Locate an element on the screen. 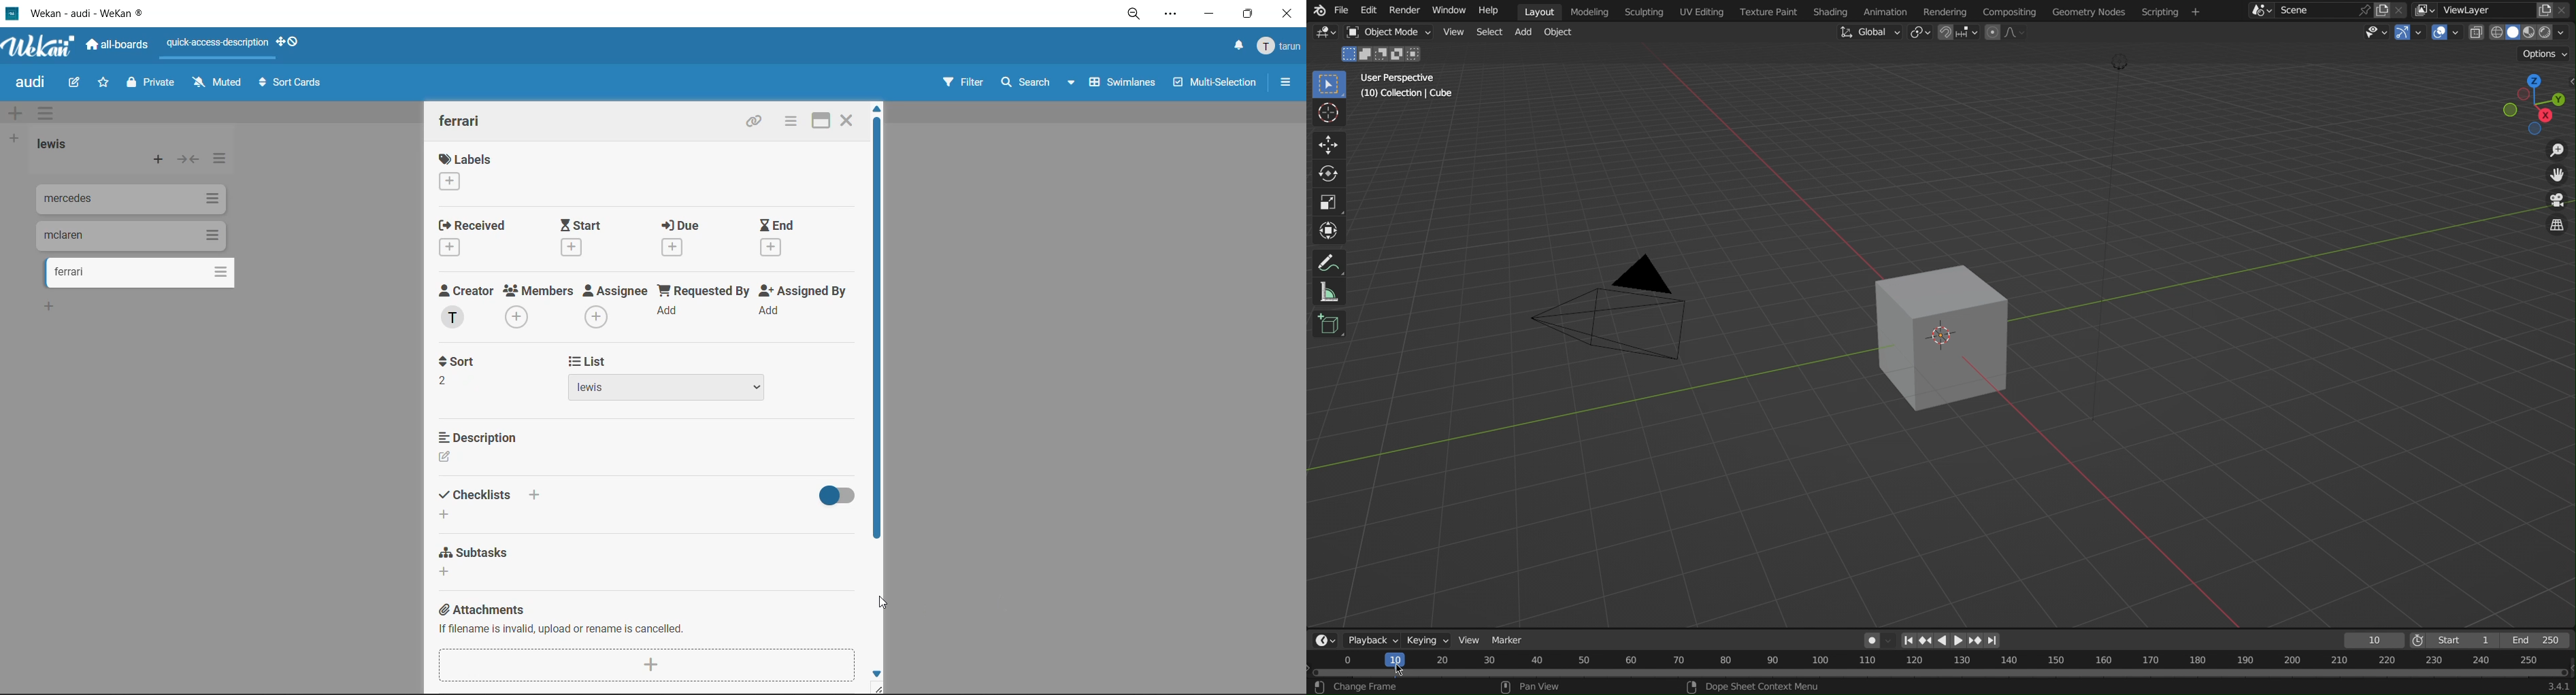 Image resolution: width=2576 pixels, height=700 pixels. multiselection is located at coordinates (1216, 84).